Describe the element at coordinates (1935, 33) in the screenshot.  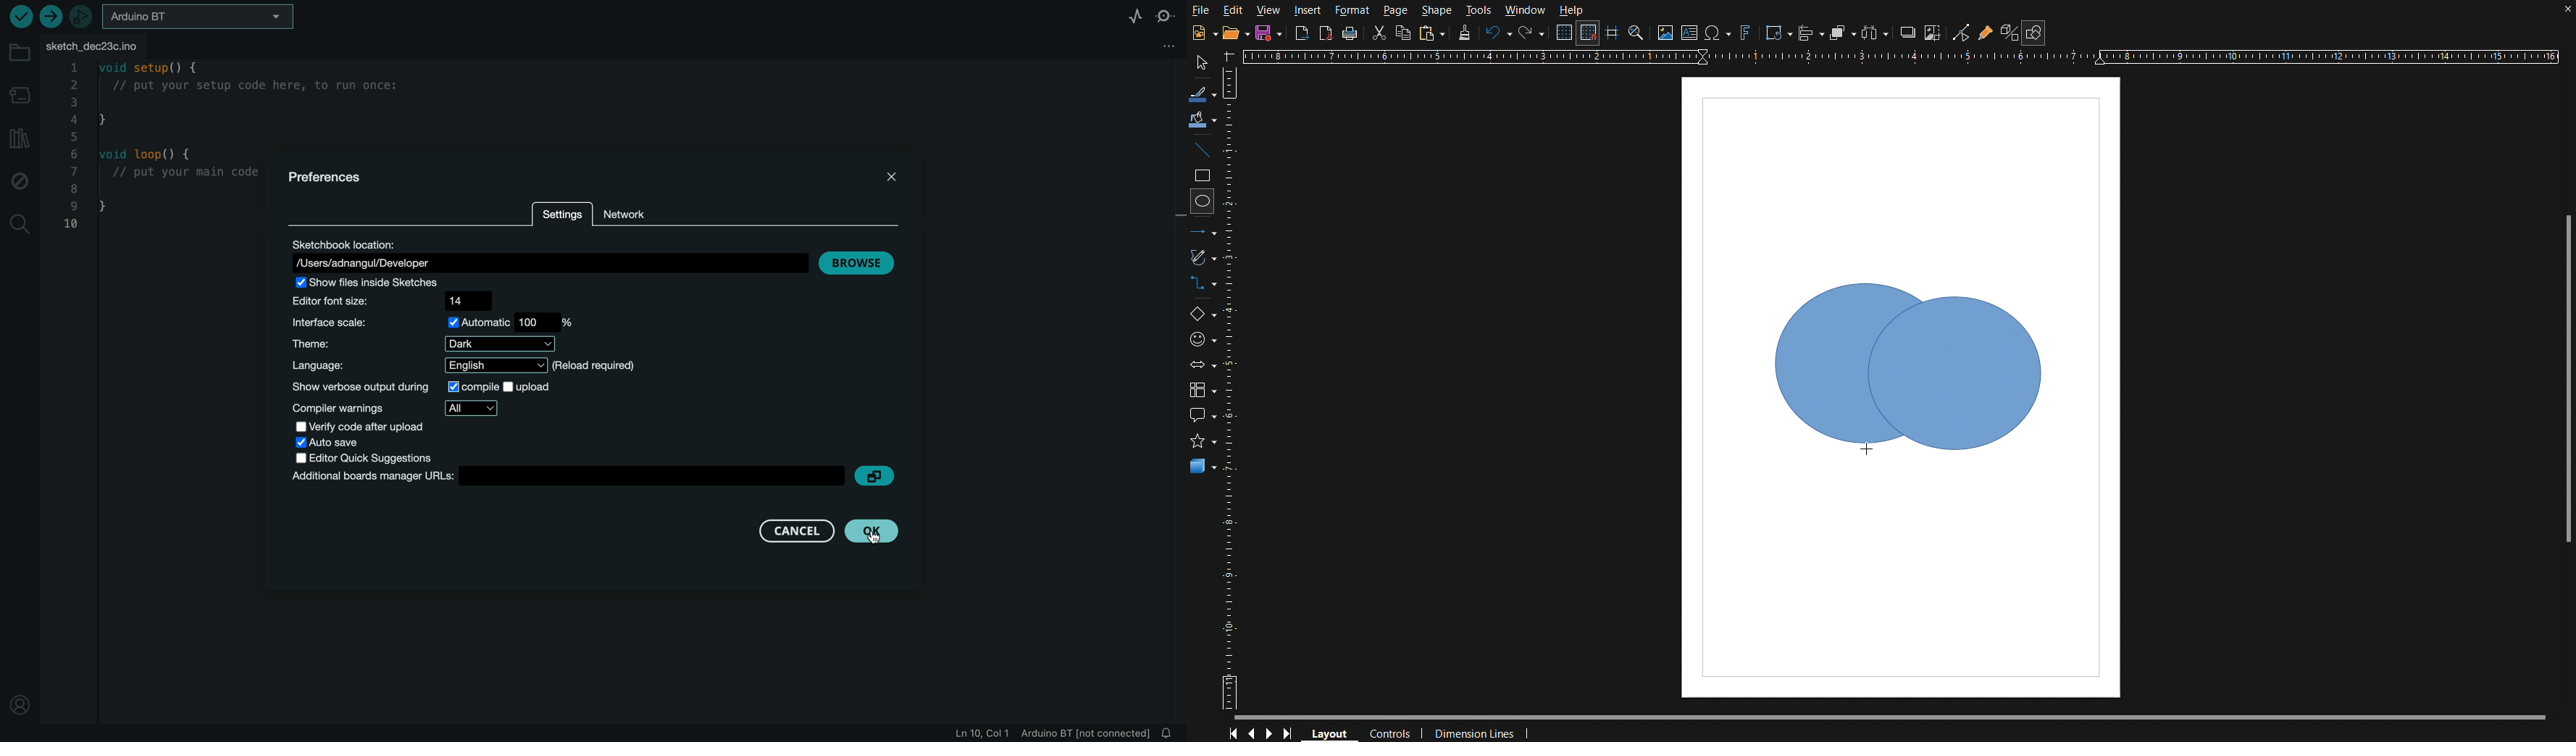
I see `Crop Images` at that location.